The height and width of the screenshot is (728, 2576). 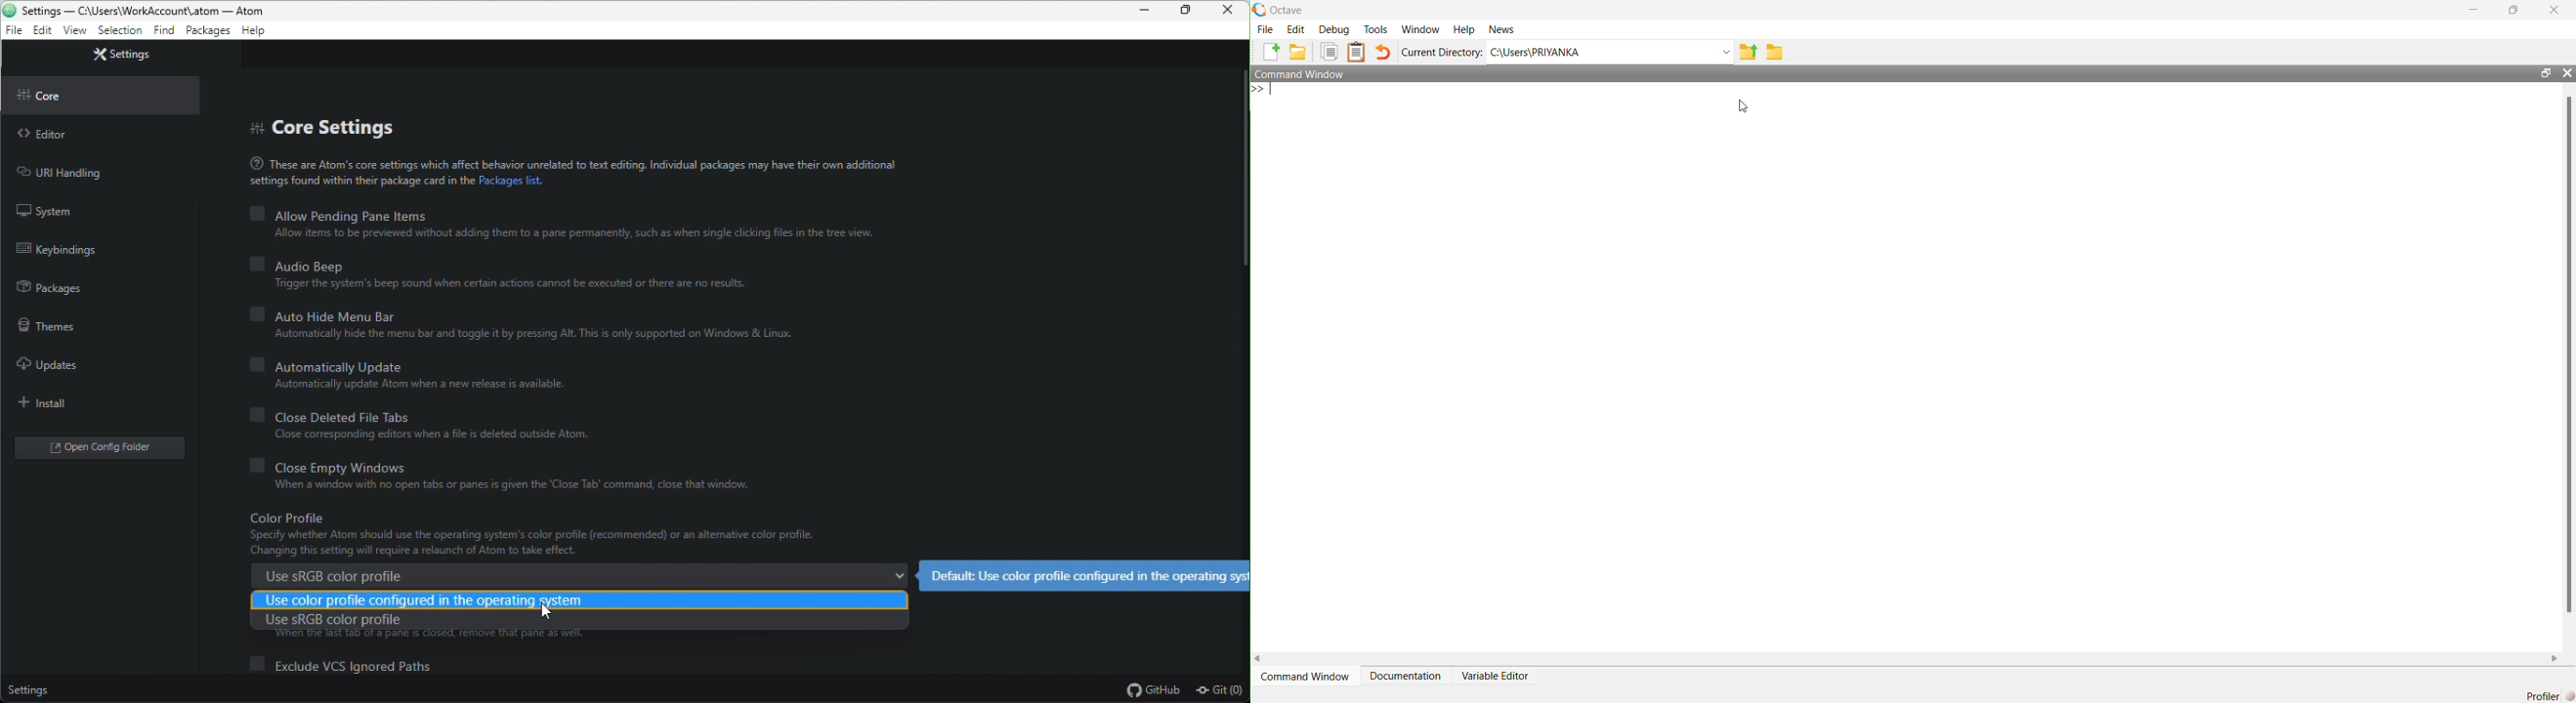 I want to click on settings, so click(x=119, y=32).